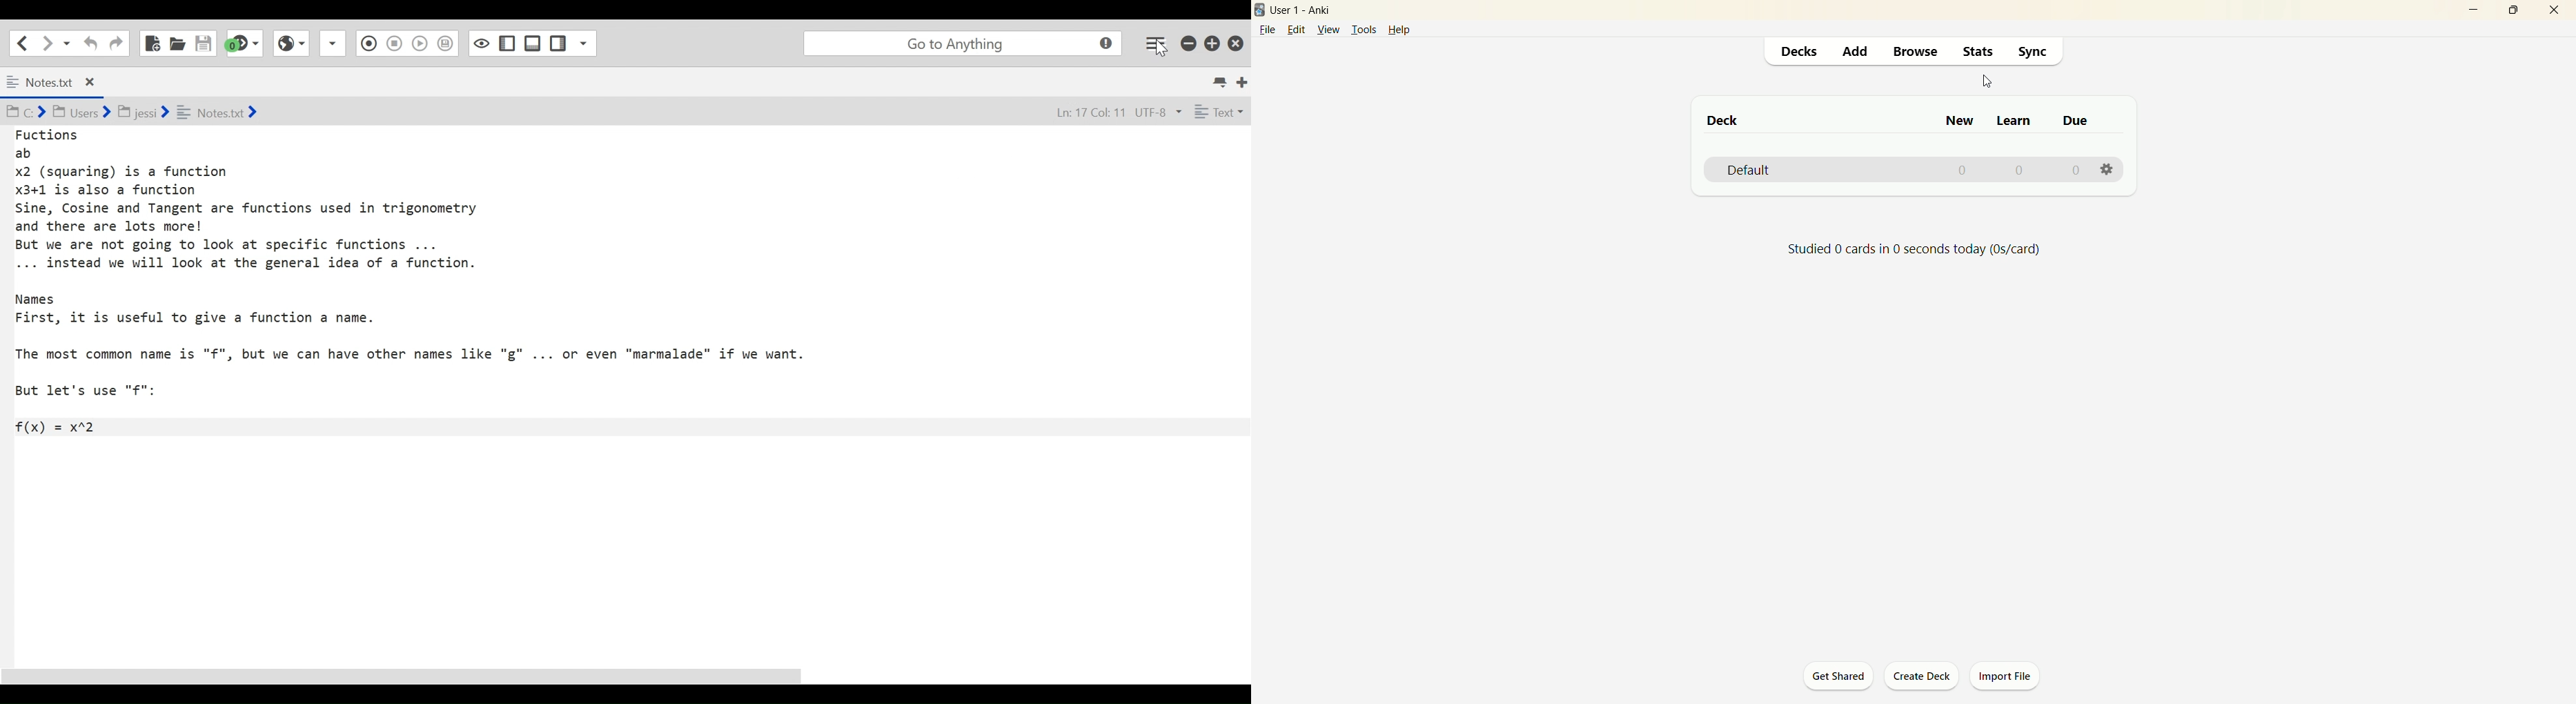 The image size is (2576, 728). Describe the element at coordinates (1749, 171) in the screenshot. I see `default` at that location.